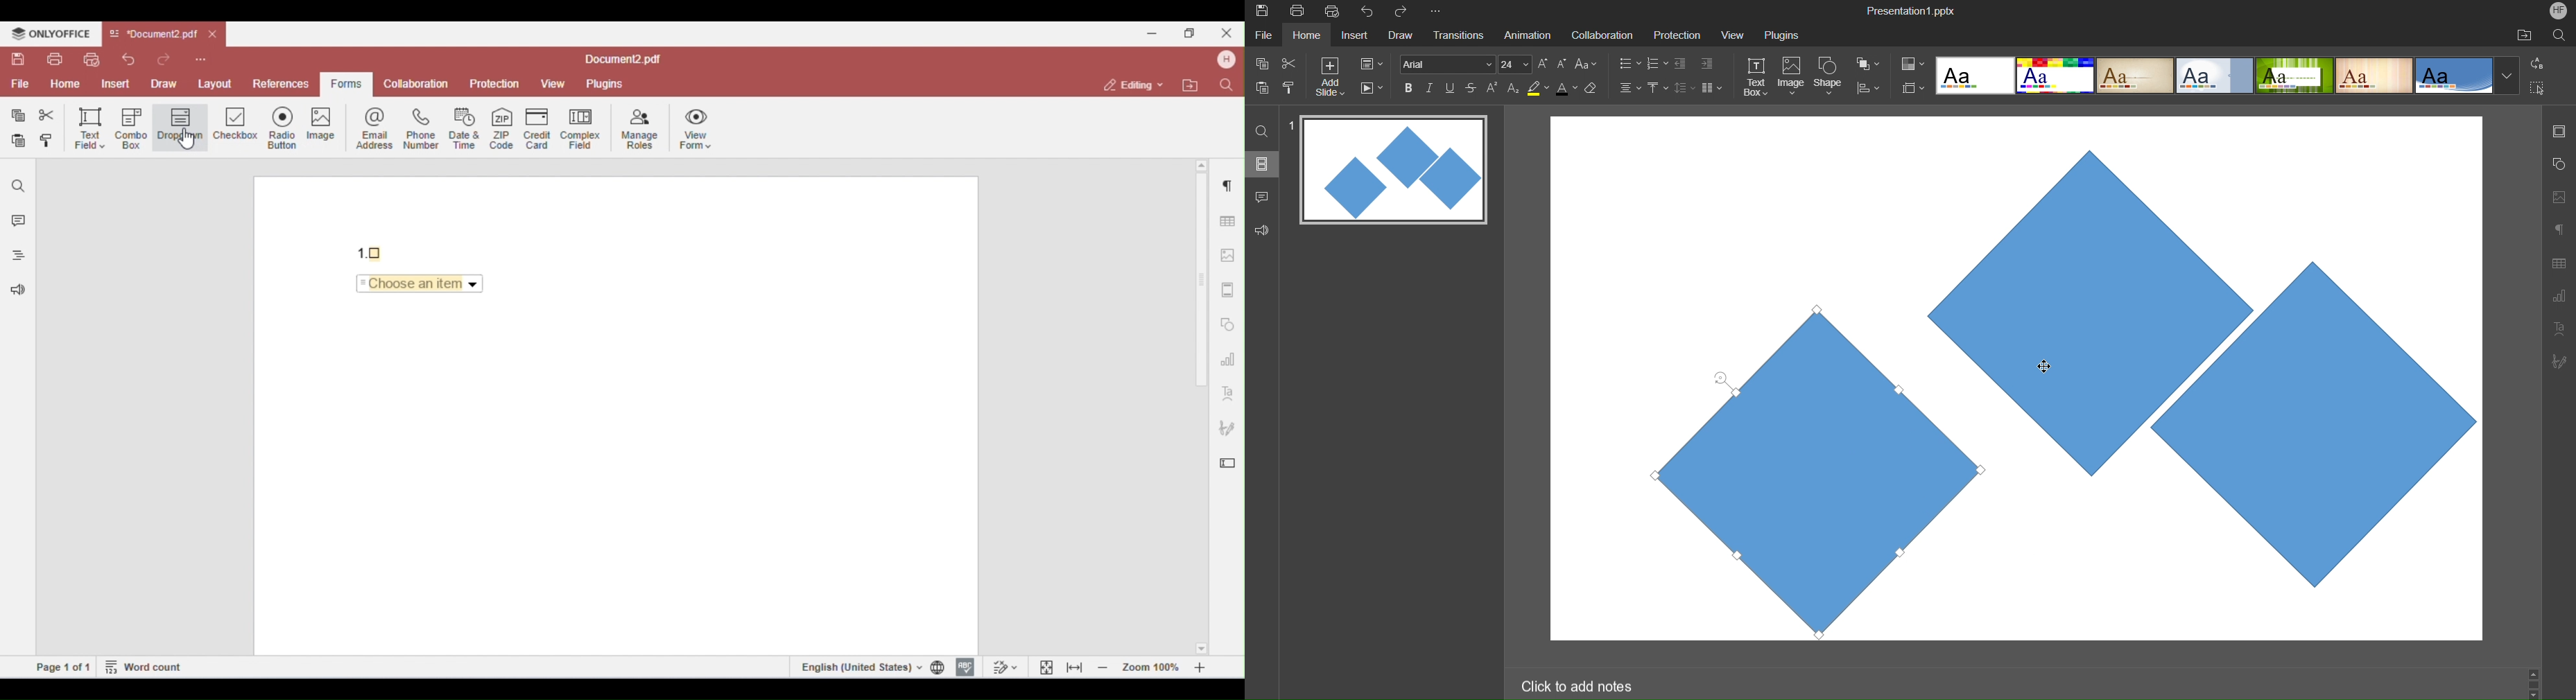 The height and width of the screenshot is (700, 2576). I want to click on Alignment, so click(1629, 87).